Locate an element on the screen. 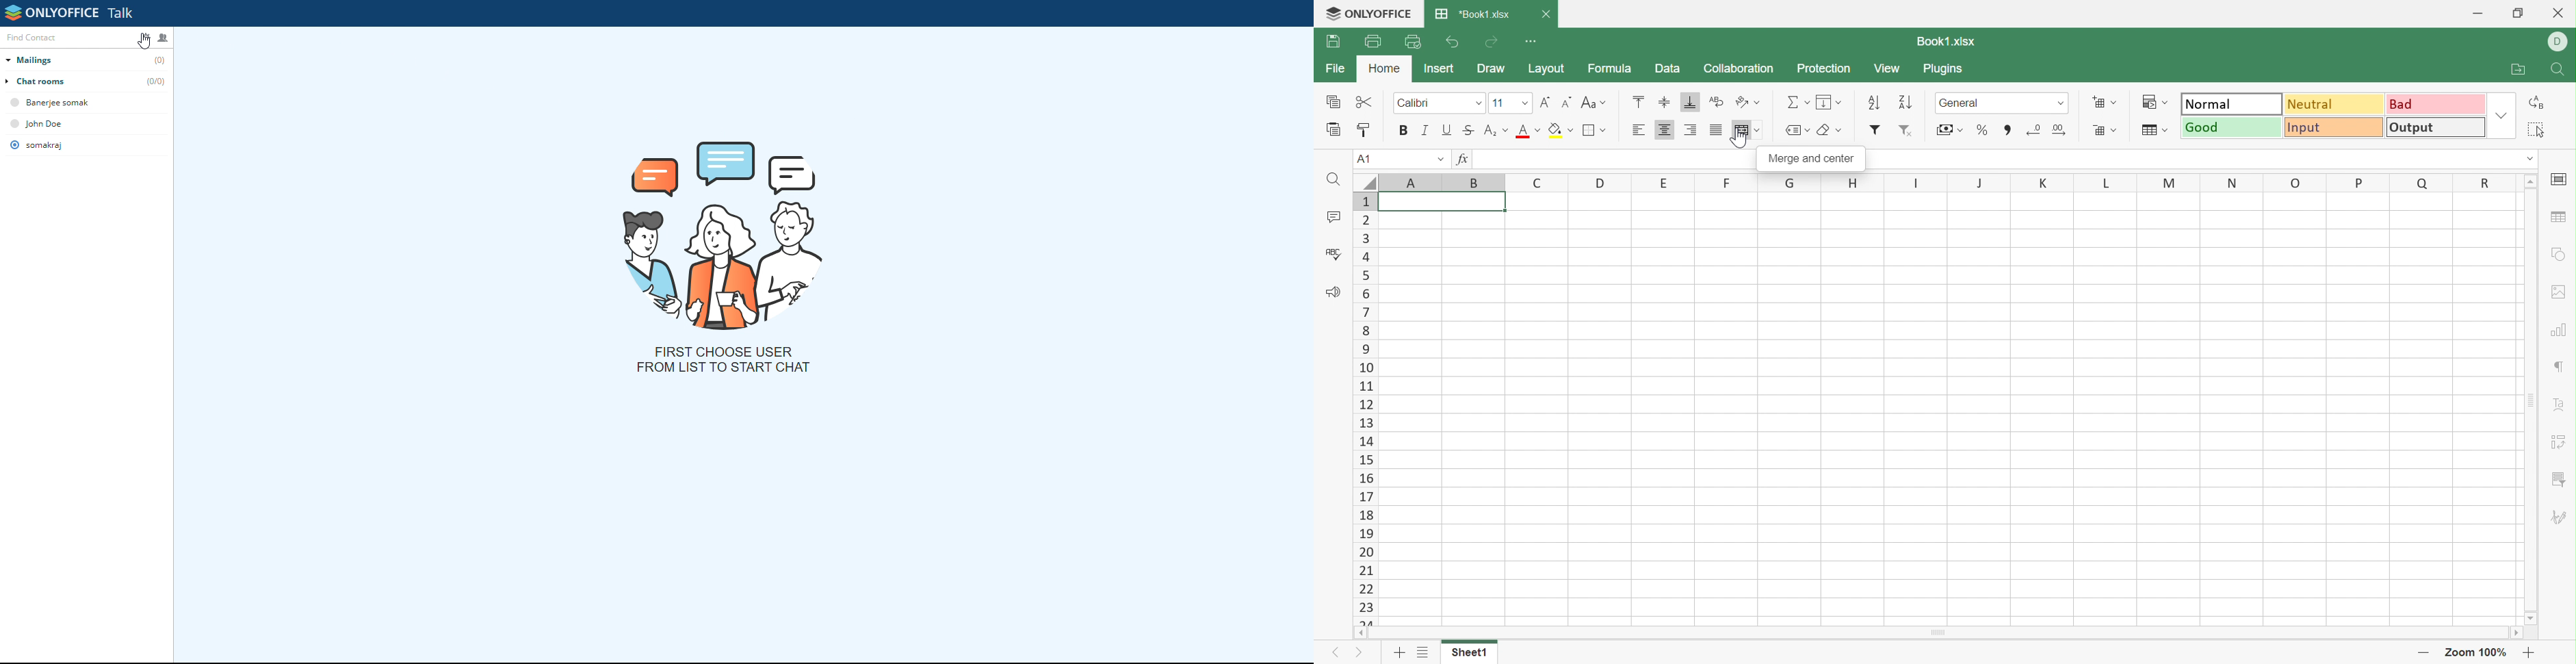 The width and height of the screenshot is (2576, 672). cell settings is located at coordinates (2562, 179).